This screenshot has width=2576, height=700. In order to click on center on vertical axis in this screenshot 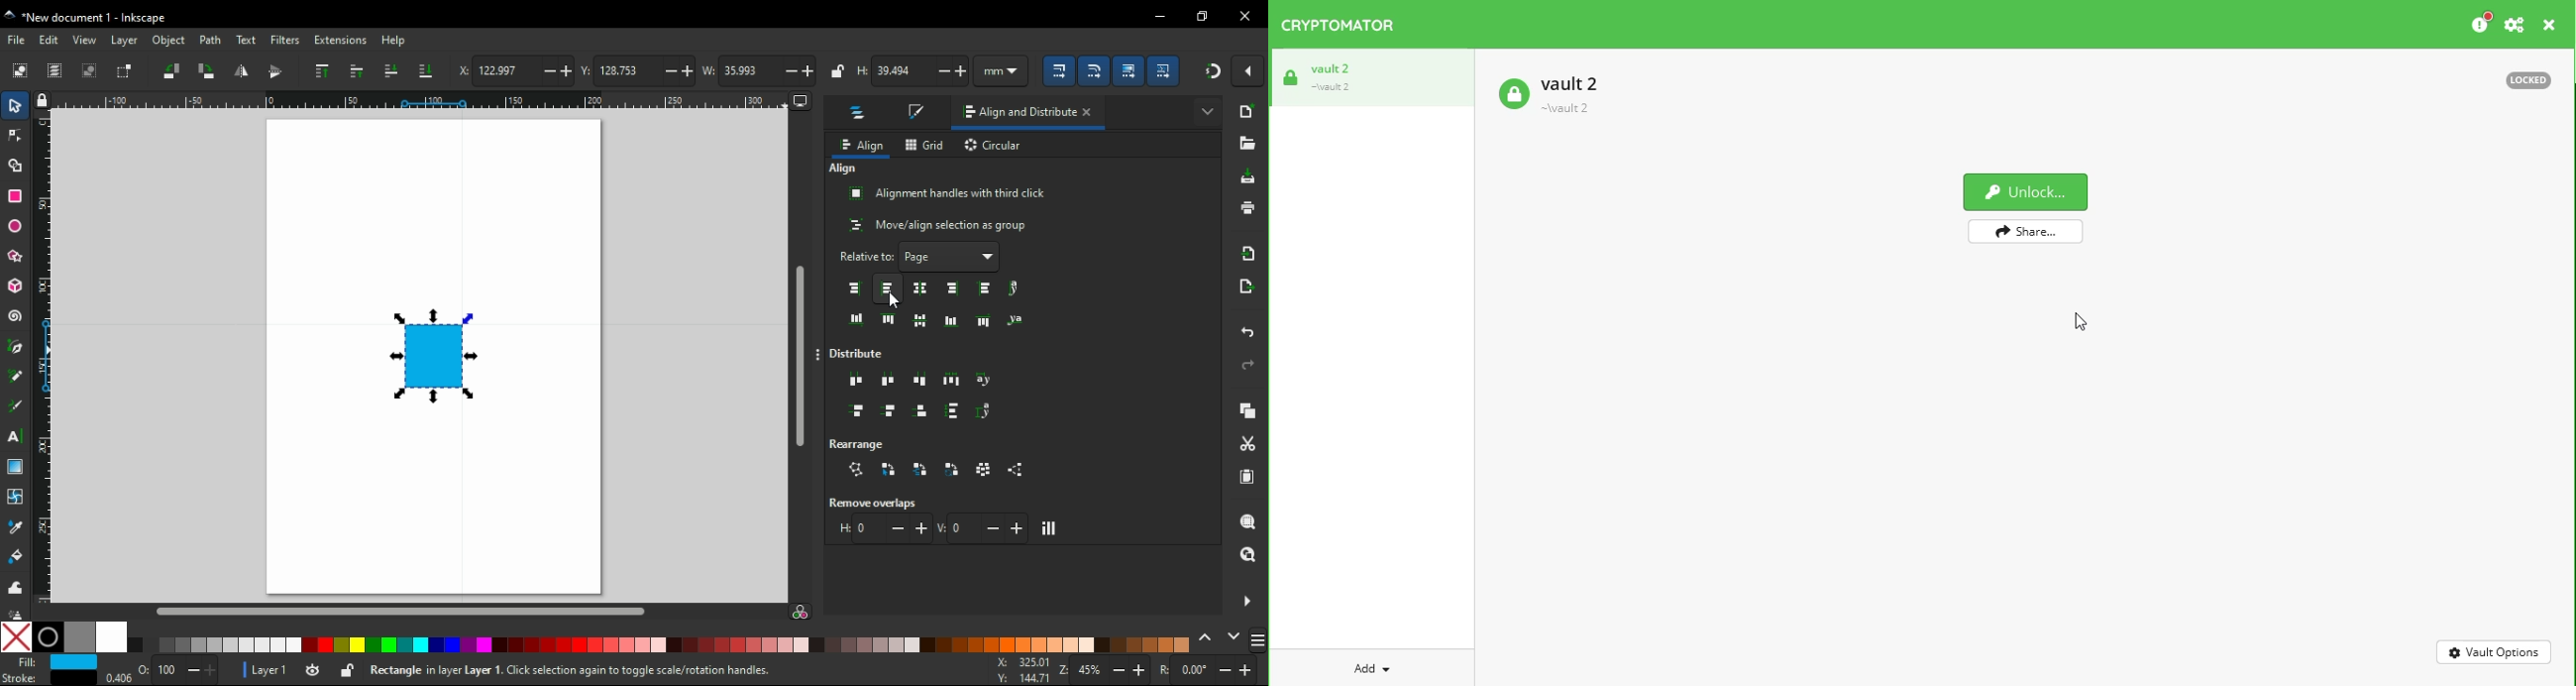, I will do `click(918, 288)`.